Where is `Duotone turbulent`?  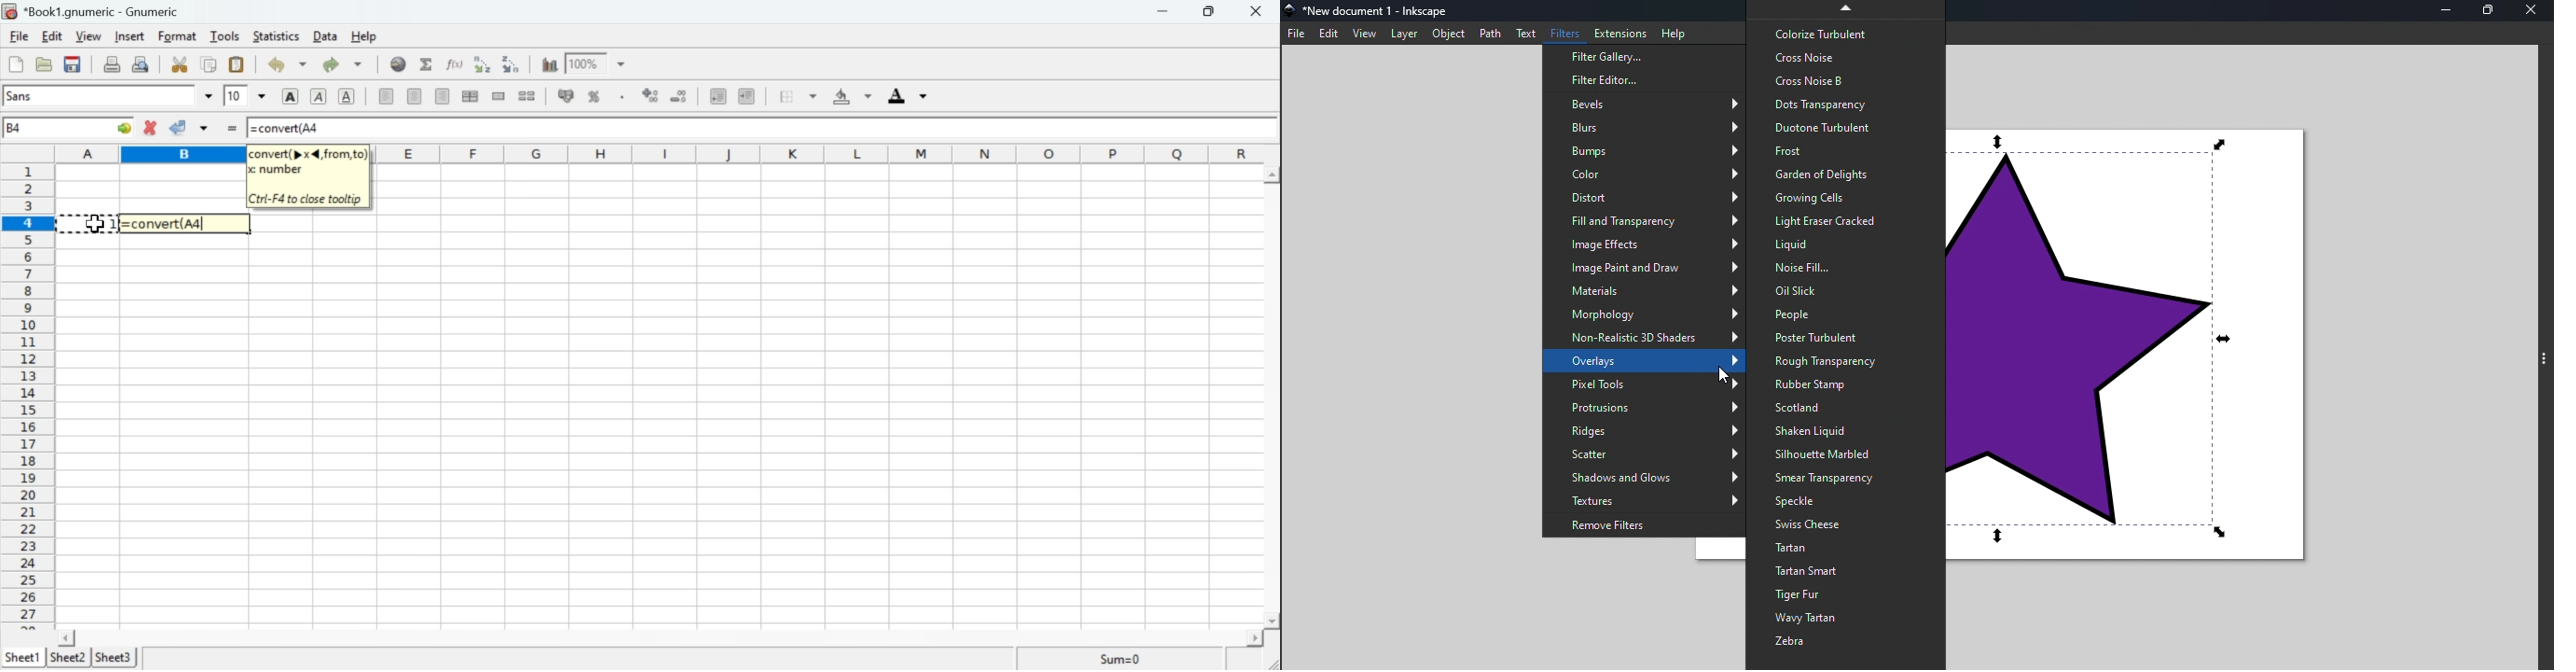
Duotone turbulent is located at coordinates (1845, 128).